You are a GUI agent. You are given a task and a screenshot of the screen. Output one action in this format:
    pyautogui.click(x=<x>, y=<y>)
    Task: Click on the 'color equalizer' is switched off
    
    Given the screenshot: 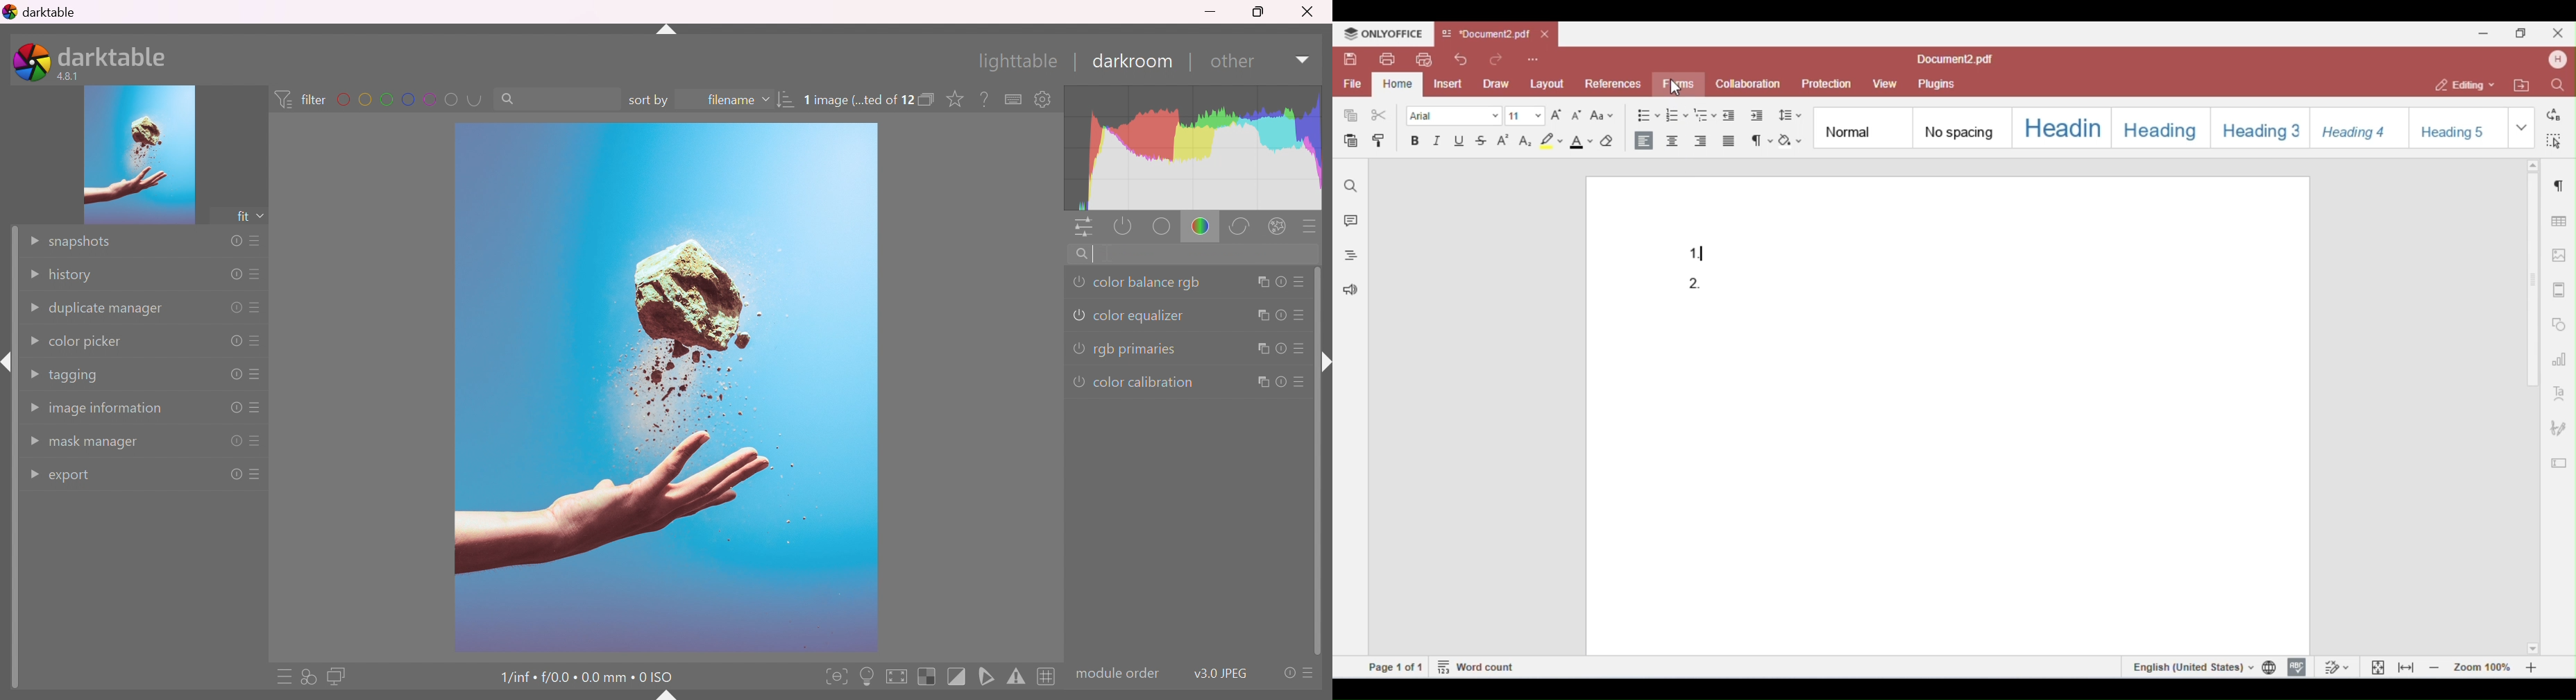 What is the action you would take?
    pyautogui.click(x=1076, y=313)
    